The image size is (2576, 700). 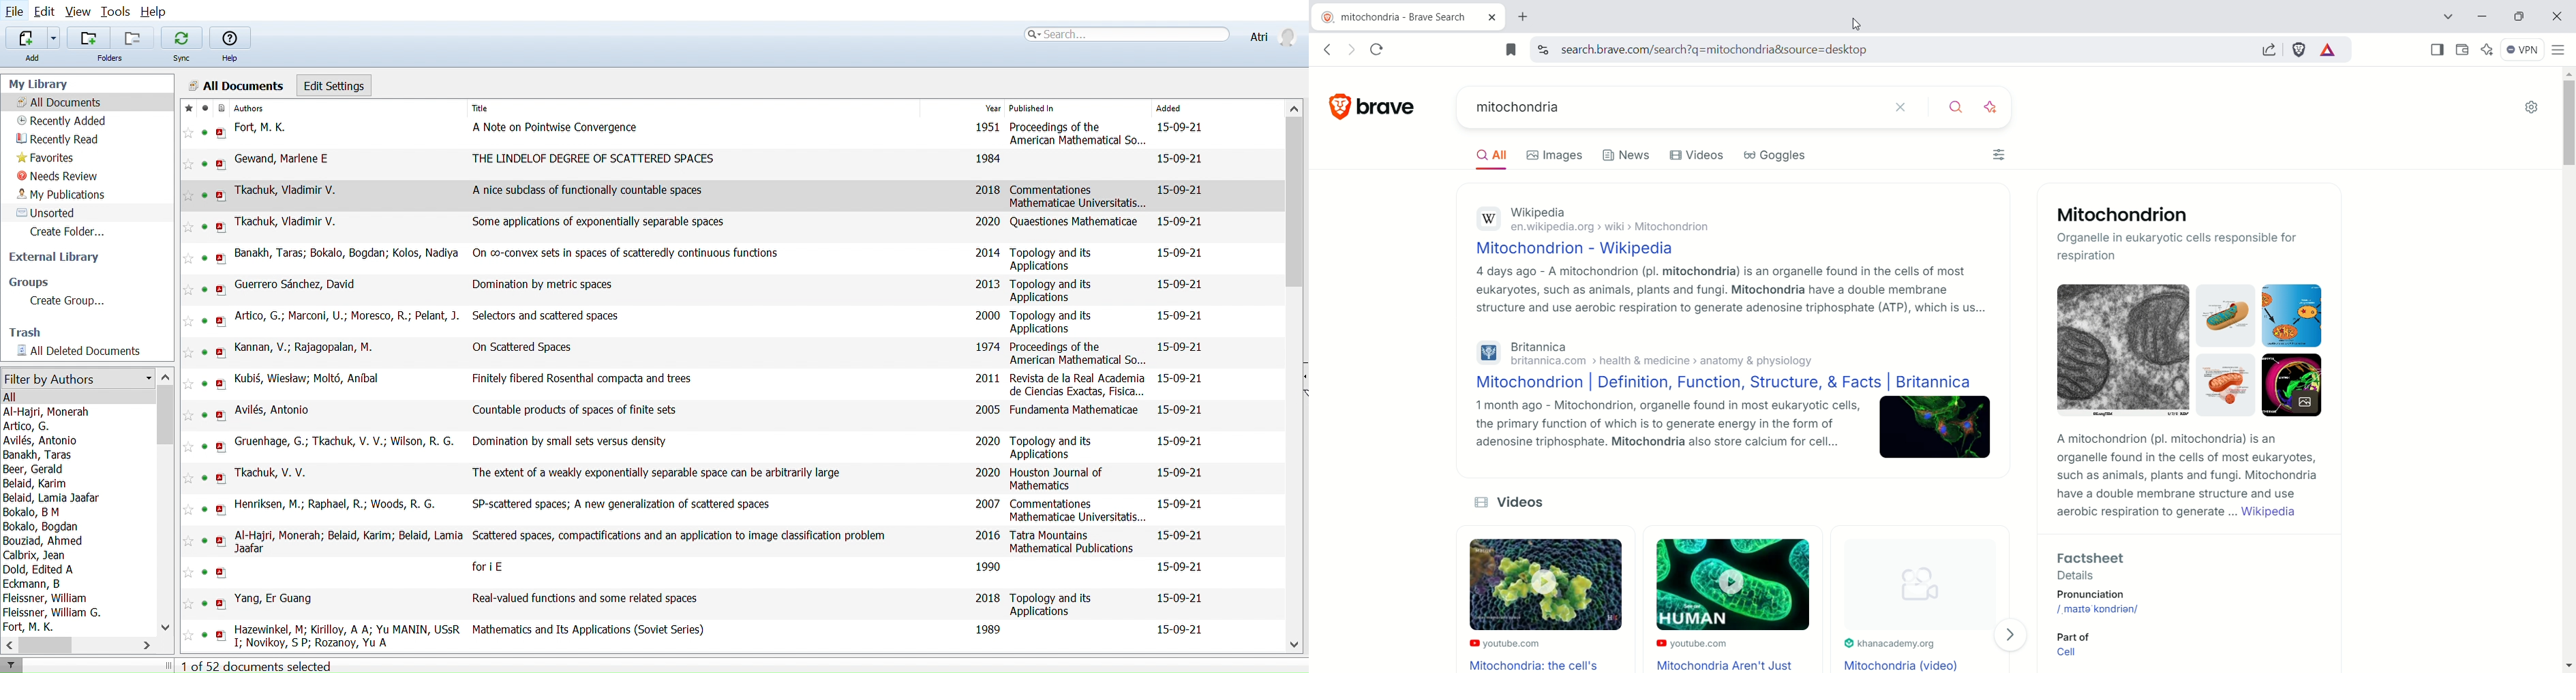 What do you see at coordinates (151, 645) in the screenshot?
I see `Move right in filter by authors` at bounding box center [151, 645].